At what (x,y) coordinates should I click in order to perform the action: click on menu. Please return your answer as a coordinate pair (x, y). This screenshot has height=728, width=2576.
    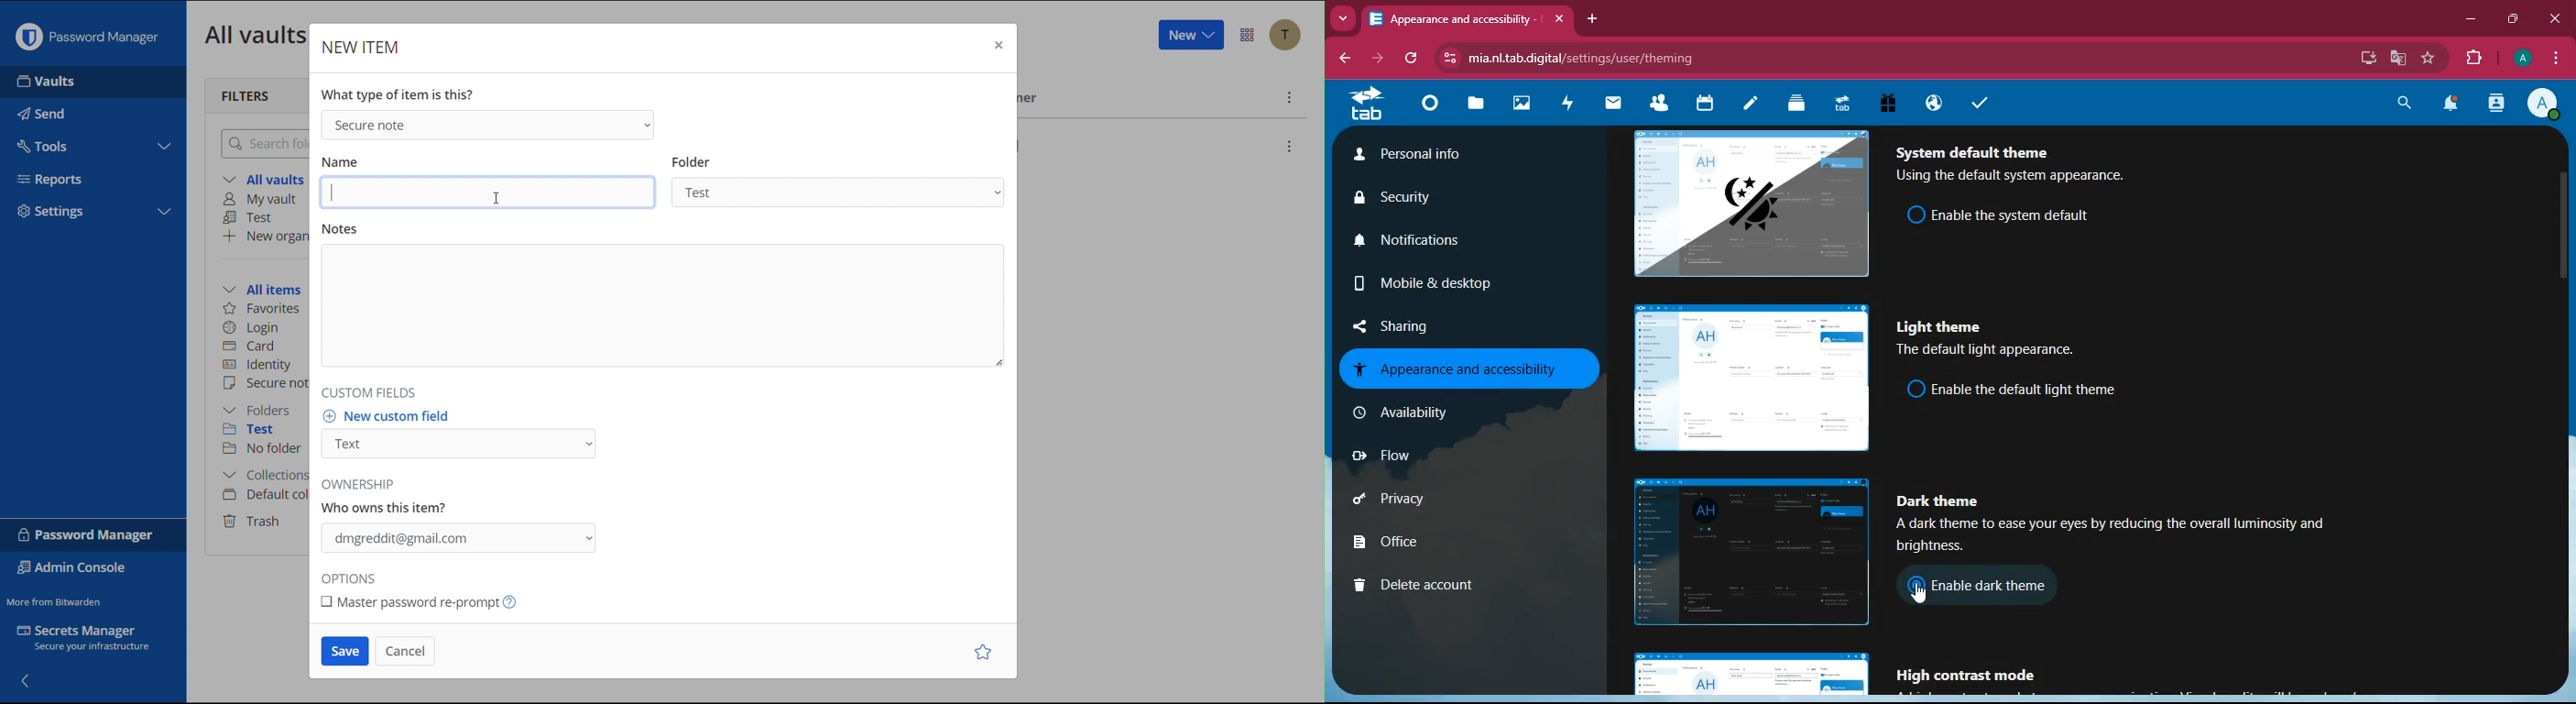
    Looking at the image, I should click on (2557, 59).